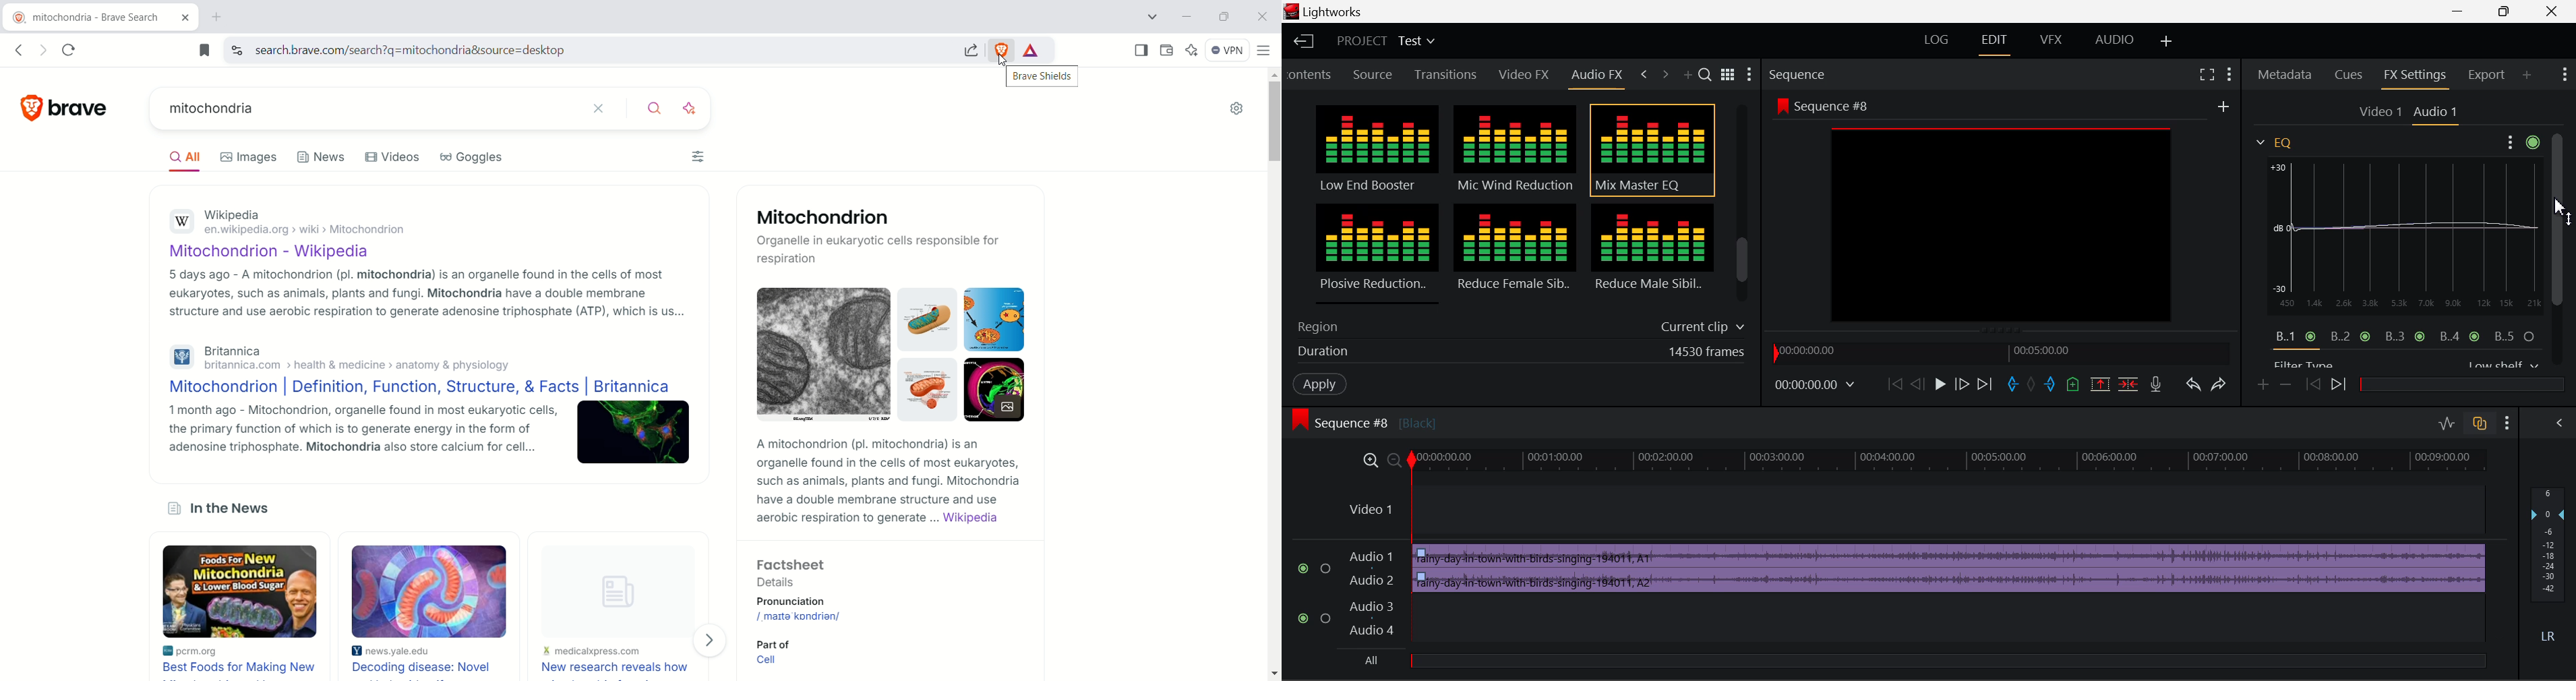 Image resolution: width=2576 pixels, height=700 pixels. I want to click on Decibel Level, so click(2550, 568).